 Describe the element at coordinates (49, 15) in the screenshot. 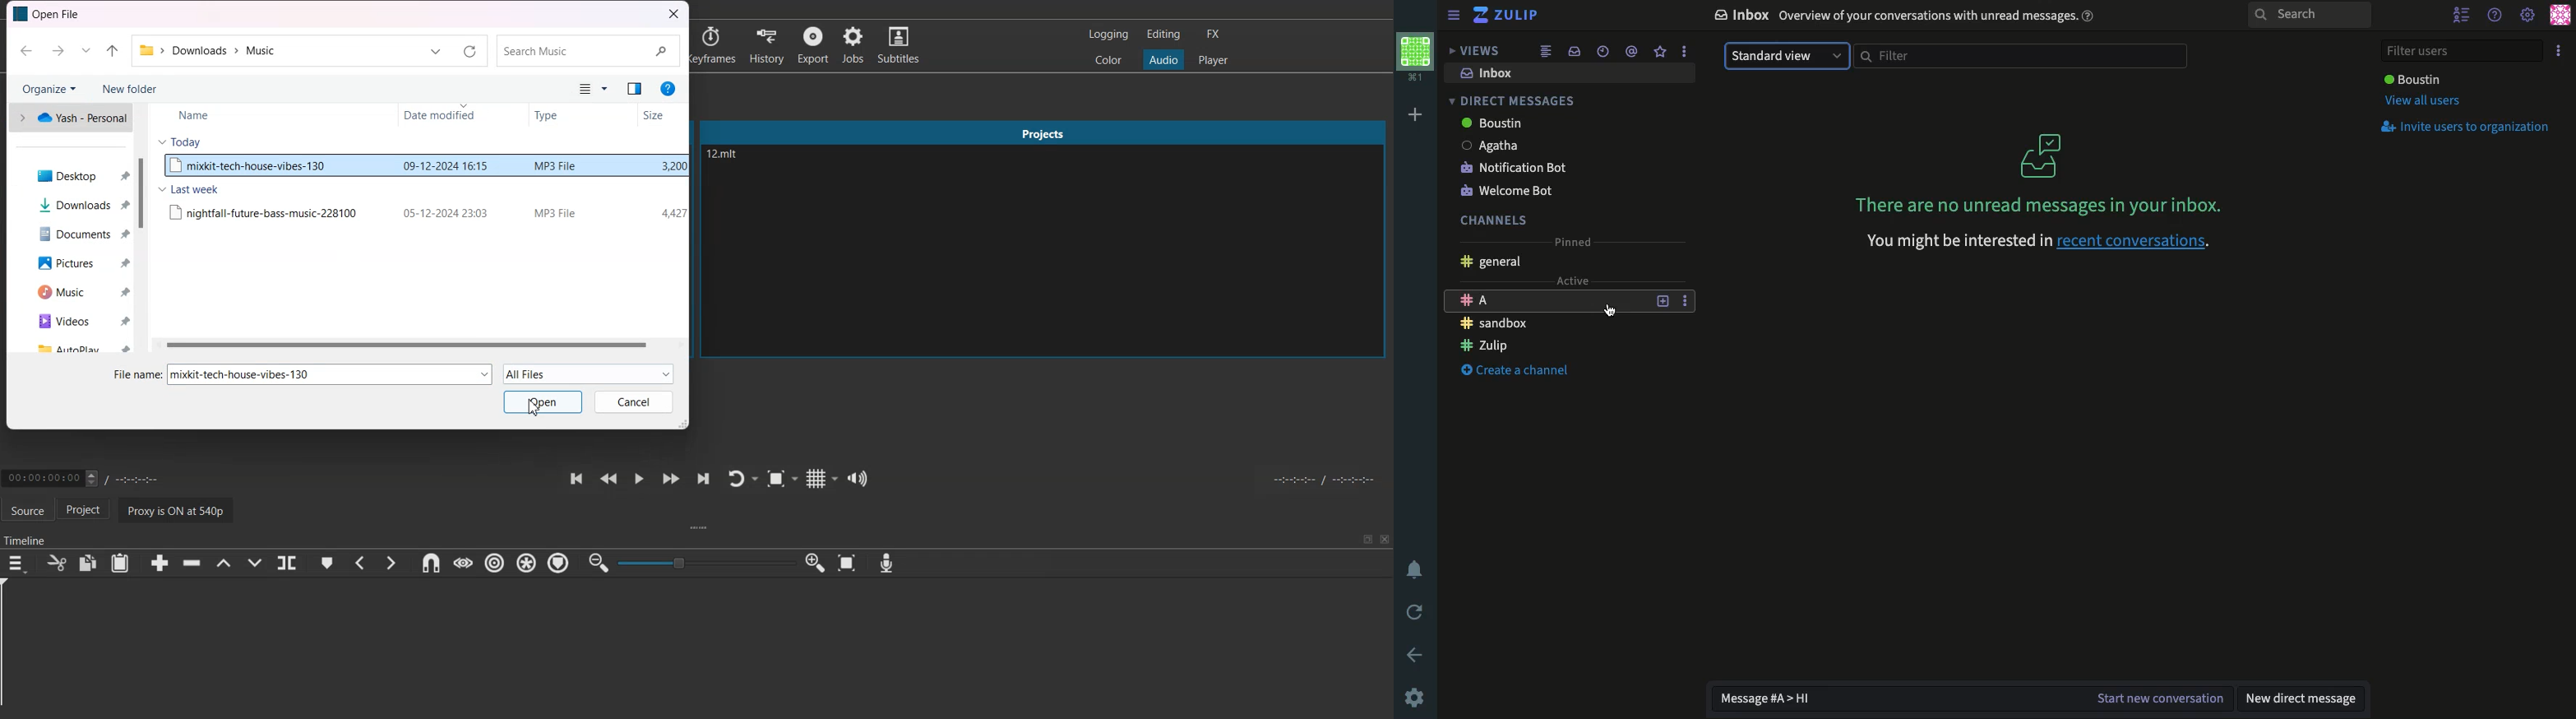

I see `Text 1` at that location.